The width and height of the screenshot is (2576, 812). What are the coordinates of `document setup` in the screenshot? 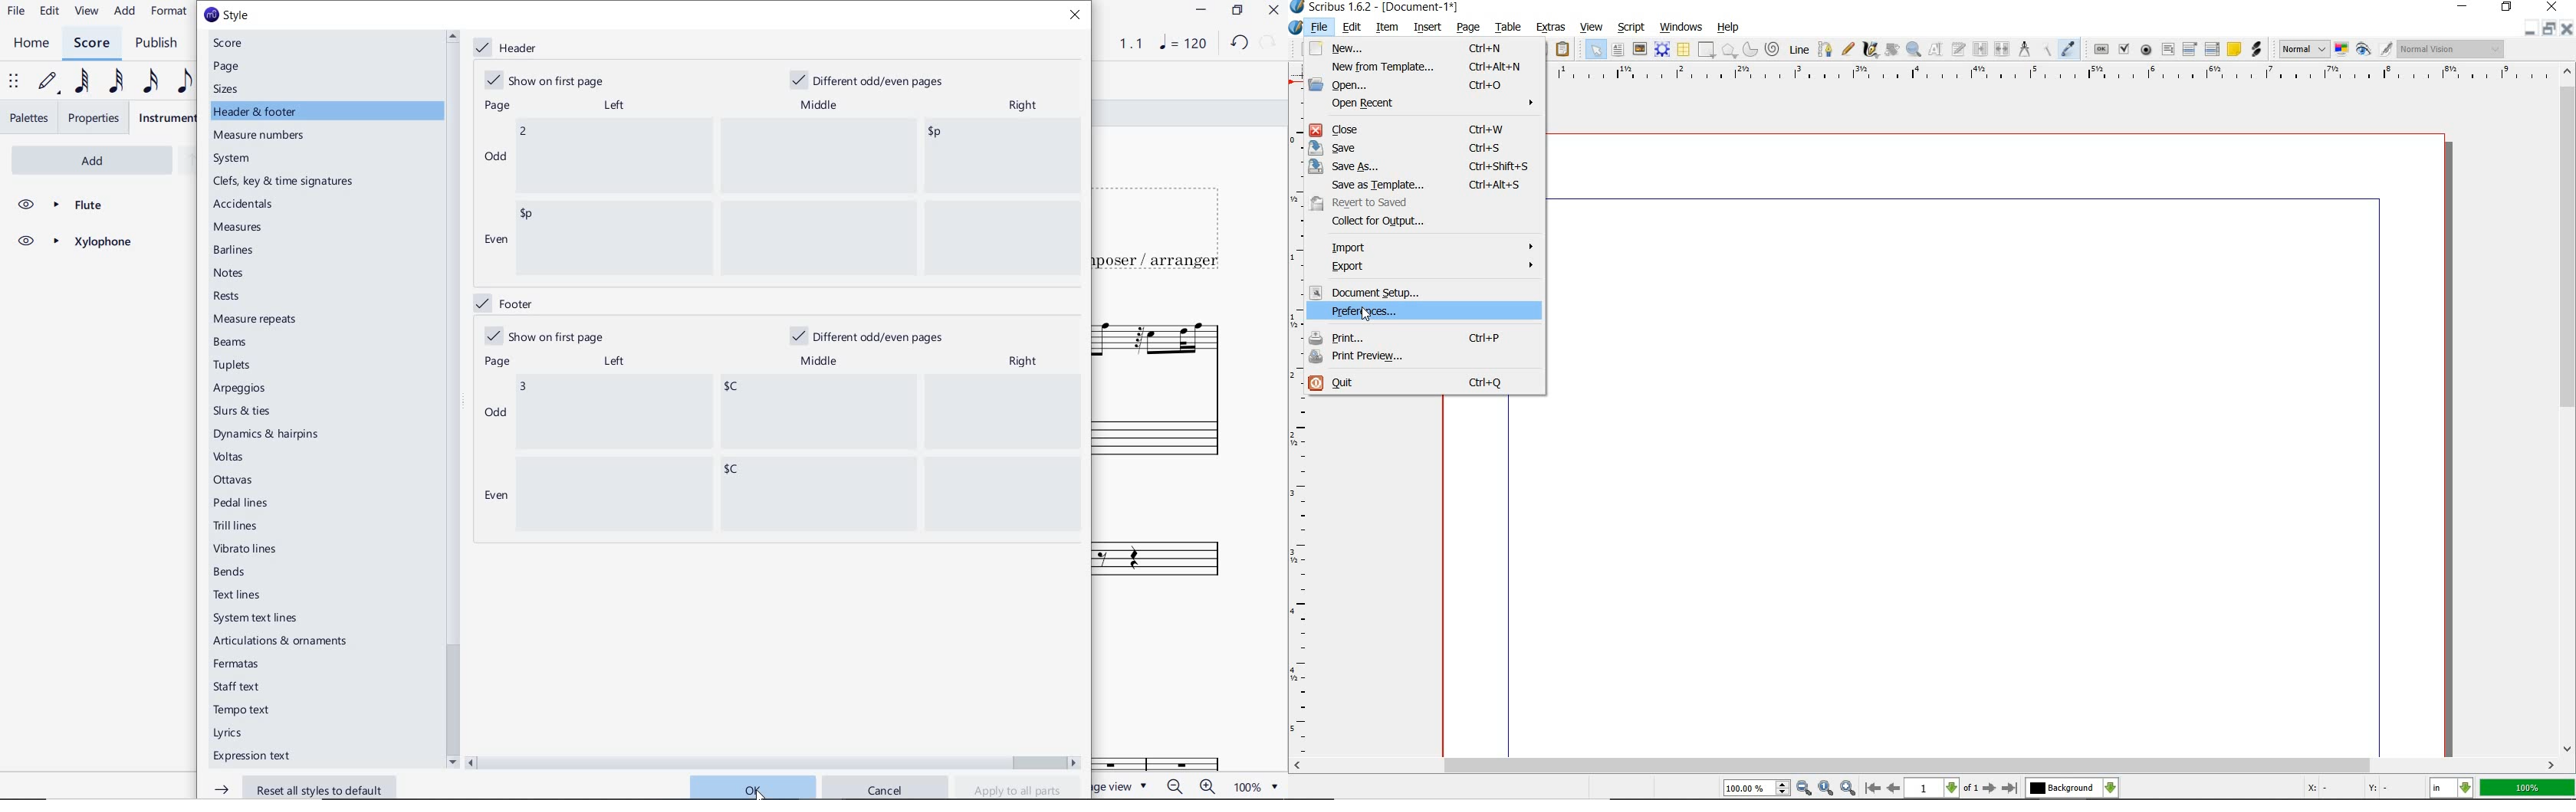 It's located at (1418, 291).